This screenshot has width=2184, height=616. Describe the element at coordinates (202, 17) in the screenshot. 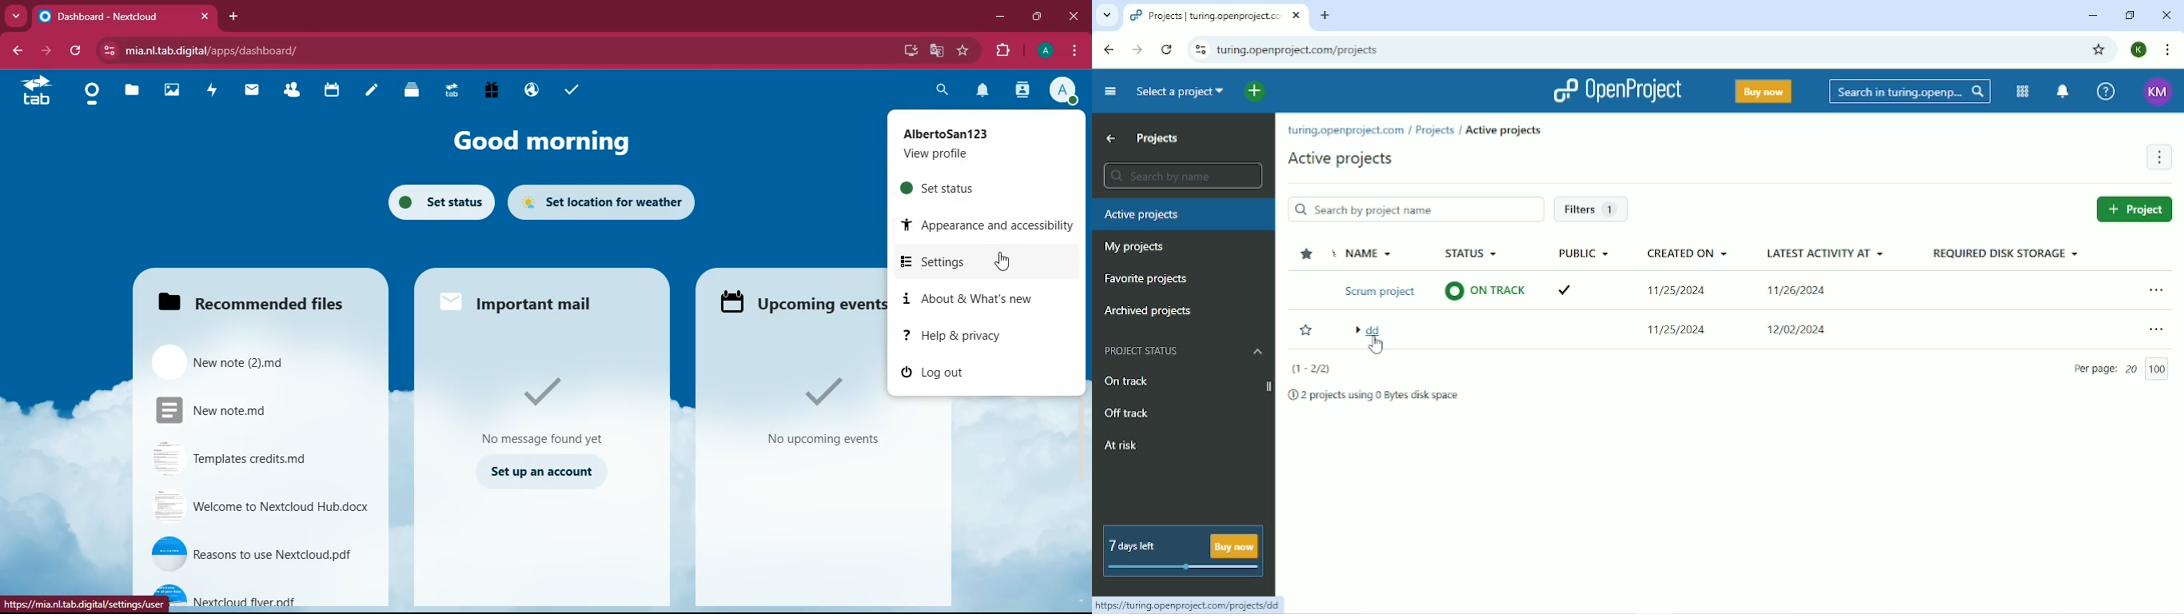

I see `close` at that location.